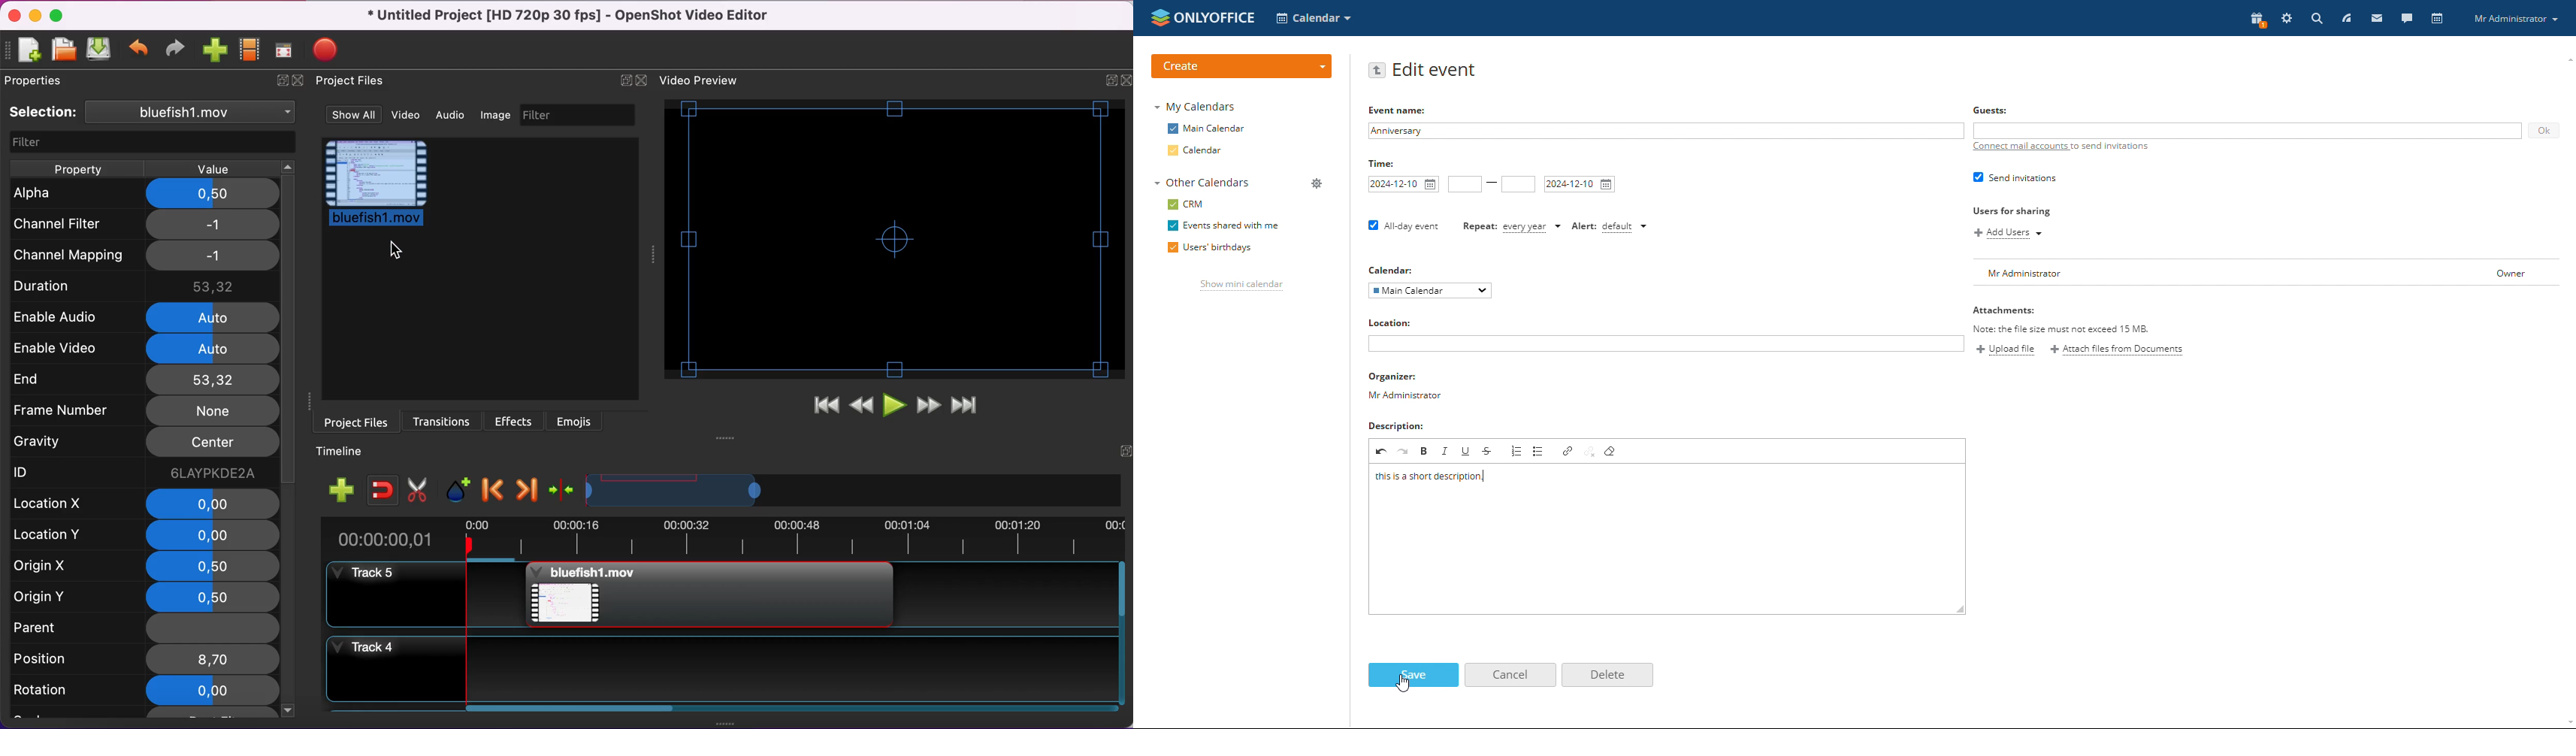  What do you see at coordinates (1425, 450) in the screenshot?
I see `bold` at bounding box center [1425, 450].